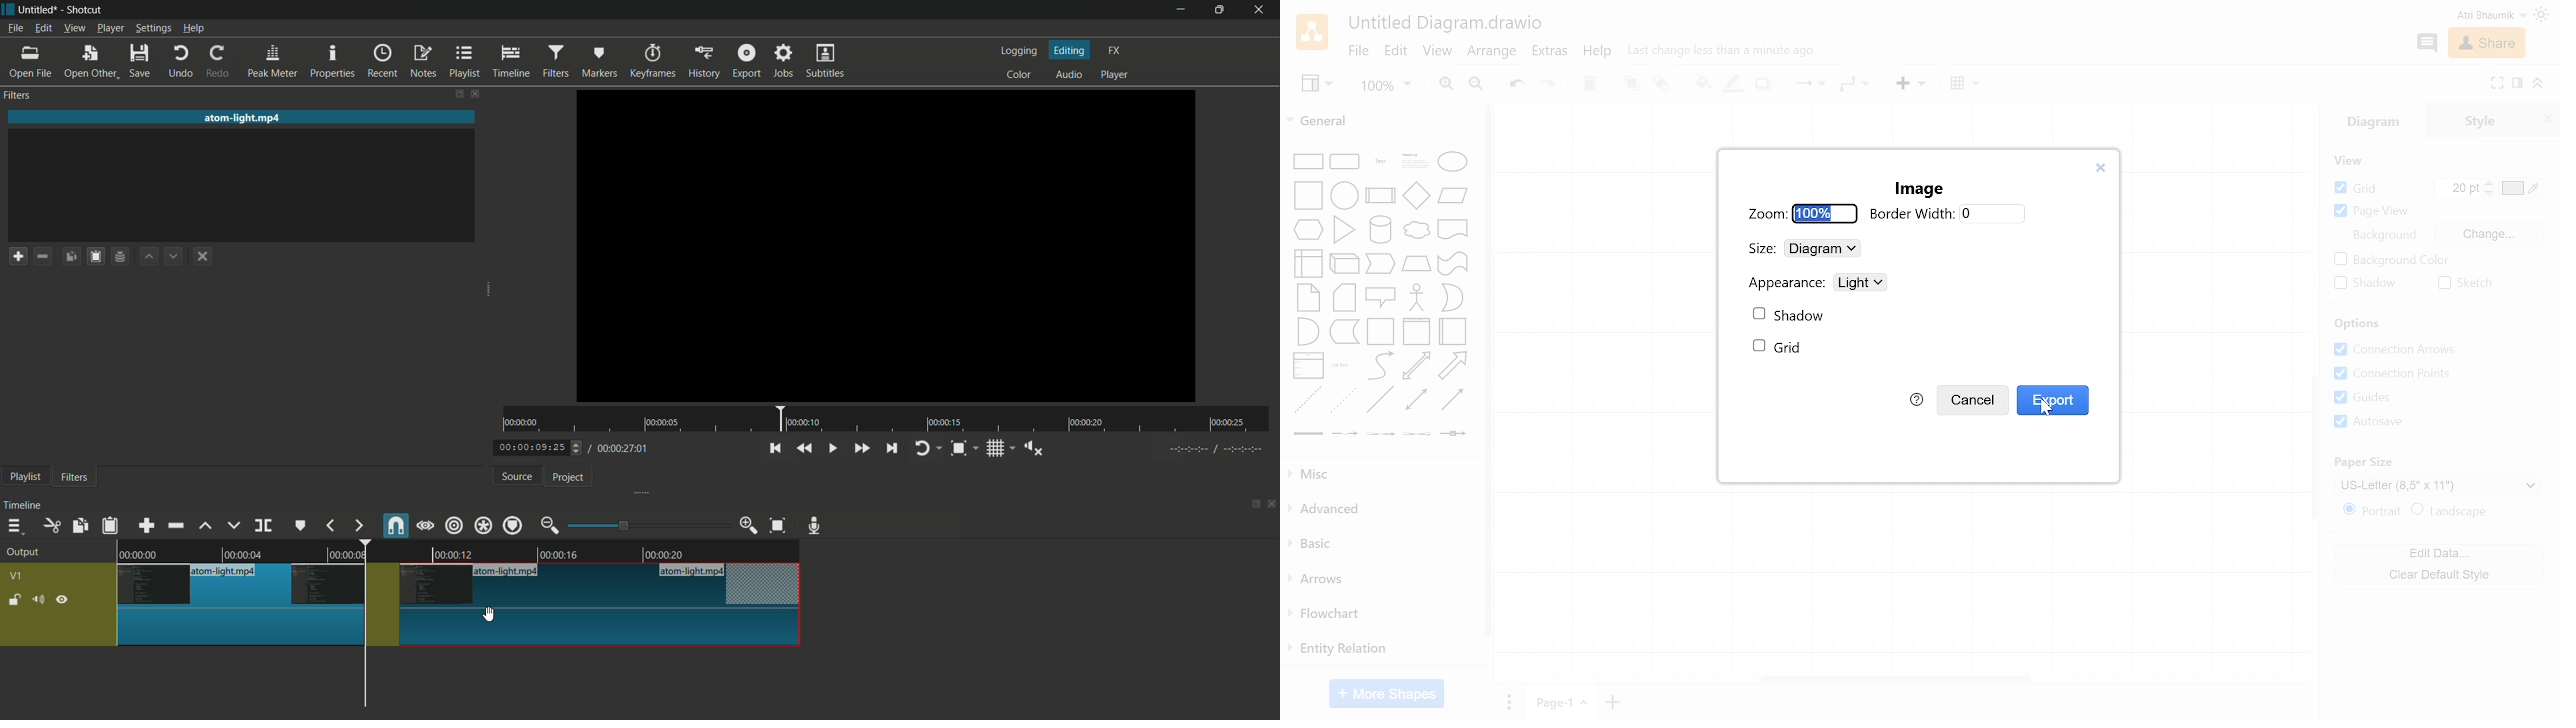  What do you see at coordinates (1019, 73) in the screenshot?
I see `color` at bounding box center [1019, 73].